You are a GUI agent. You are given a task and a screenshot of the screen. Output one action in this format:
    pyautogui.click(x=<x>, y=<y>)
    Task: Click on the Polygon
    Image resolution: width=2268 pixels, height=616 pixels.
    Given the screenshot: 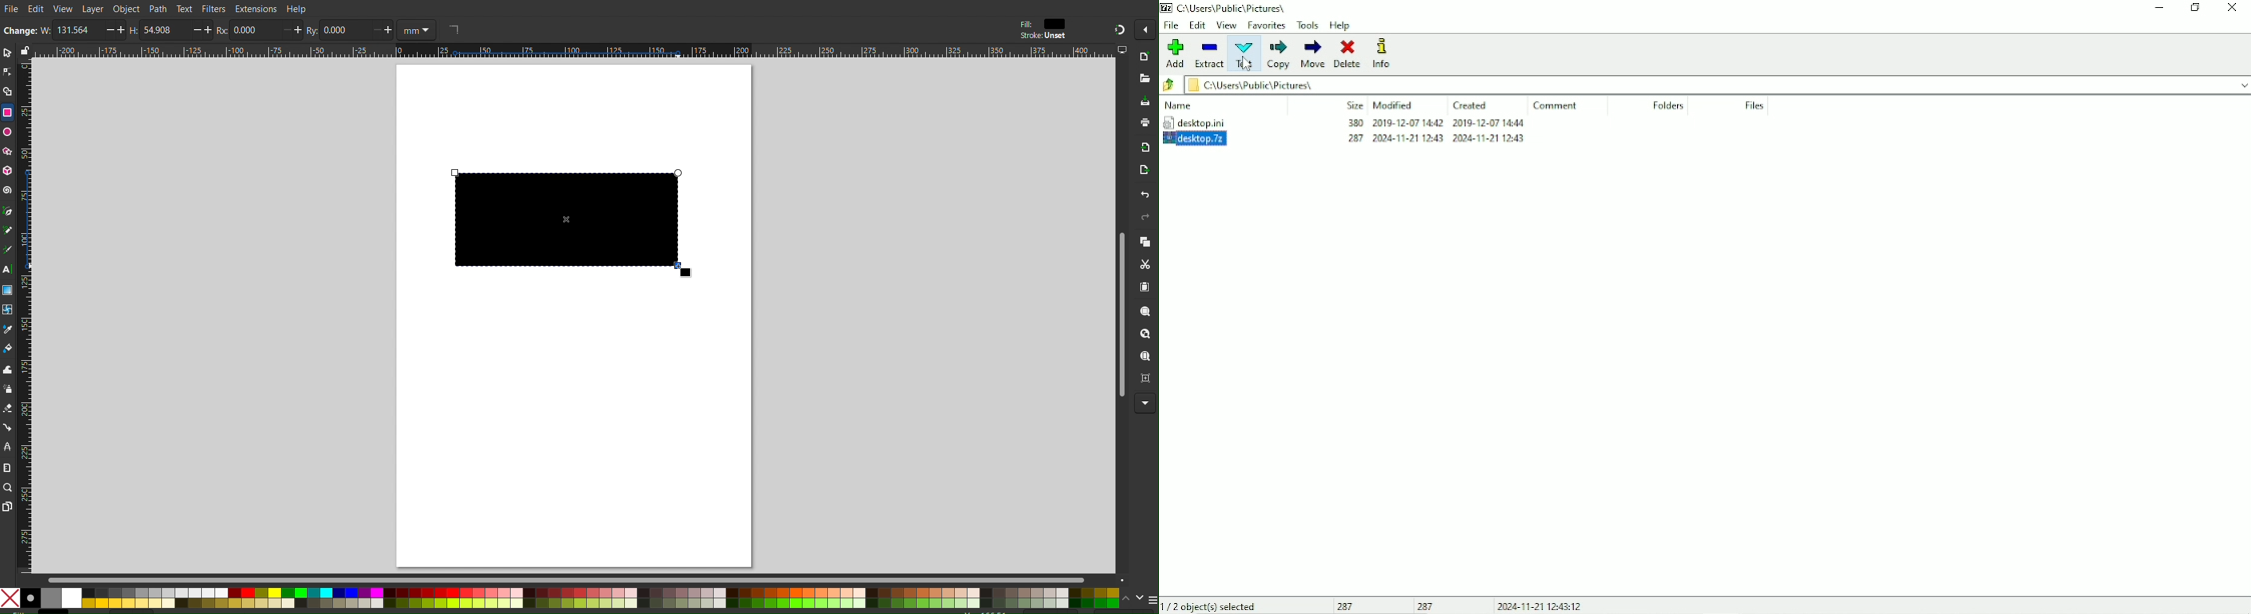 What is the action you would take?
    pyautogui.click(x=7, y=150)
    